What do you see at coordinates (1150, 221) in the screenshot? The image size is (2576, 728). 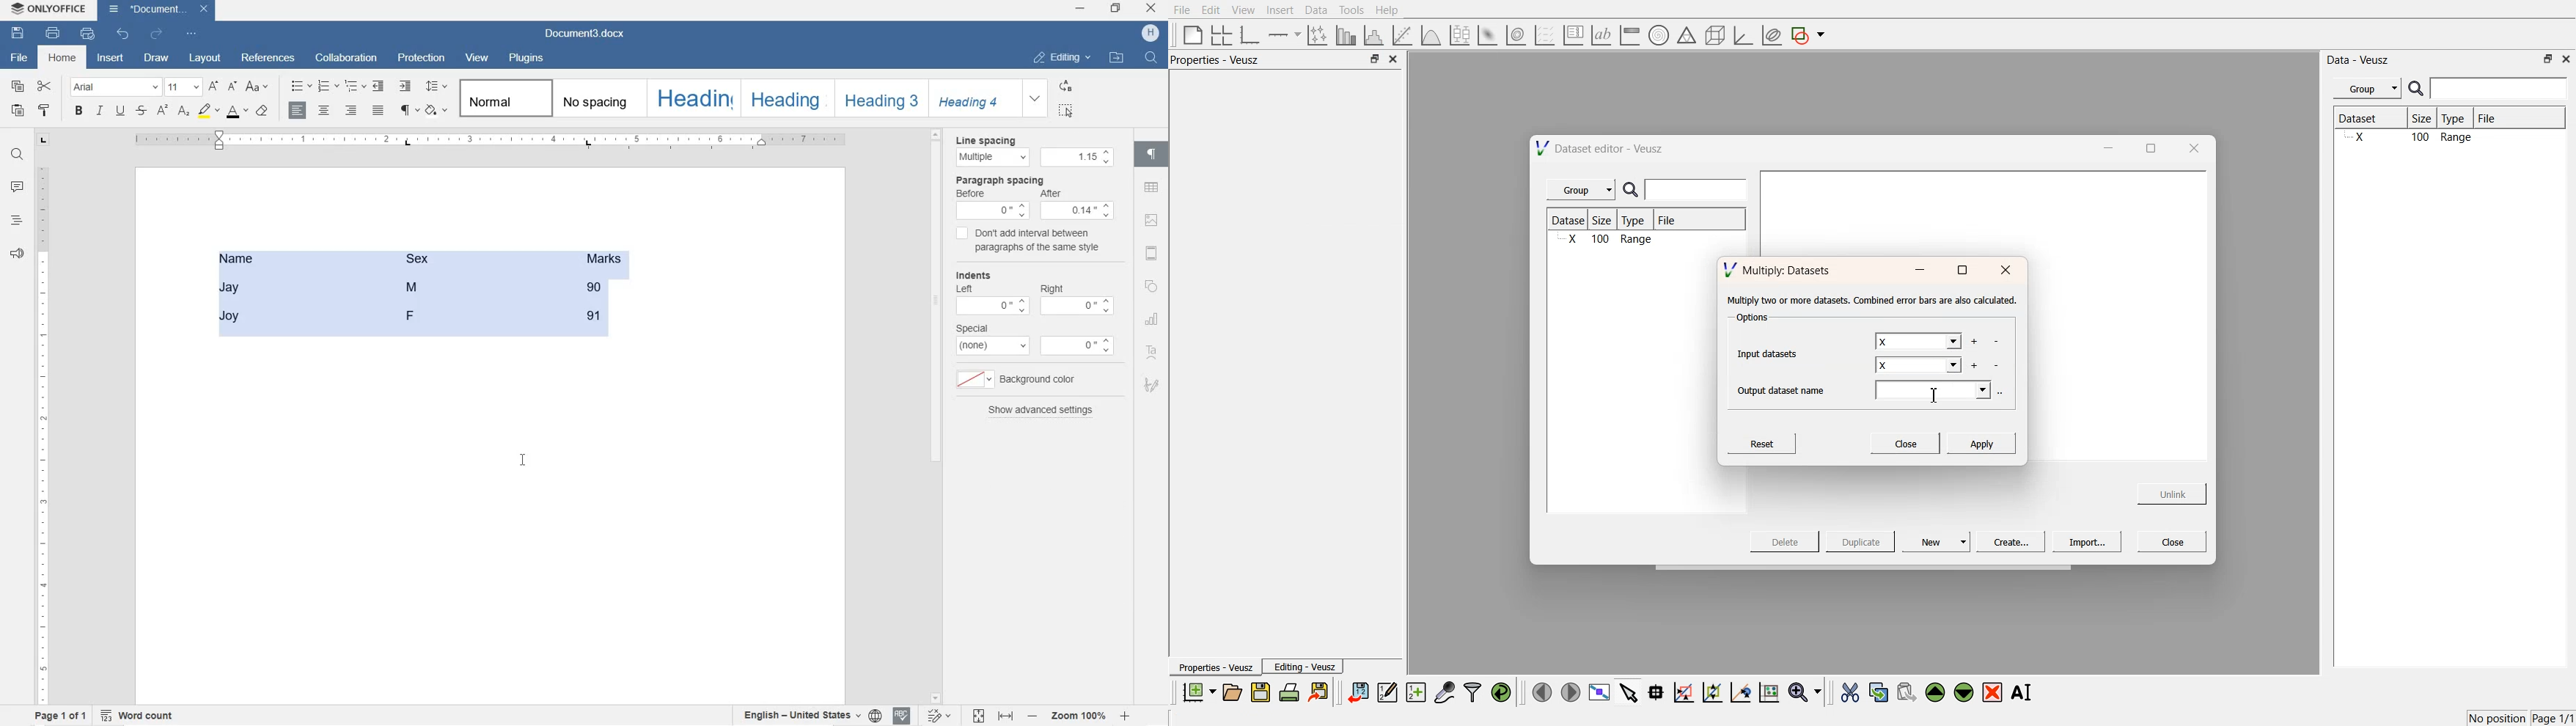 I see `IMAGE ` at bounding box center [1150, 221].